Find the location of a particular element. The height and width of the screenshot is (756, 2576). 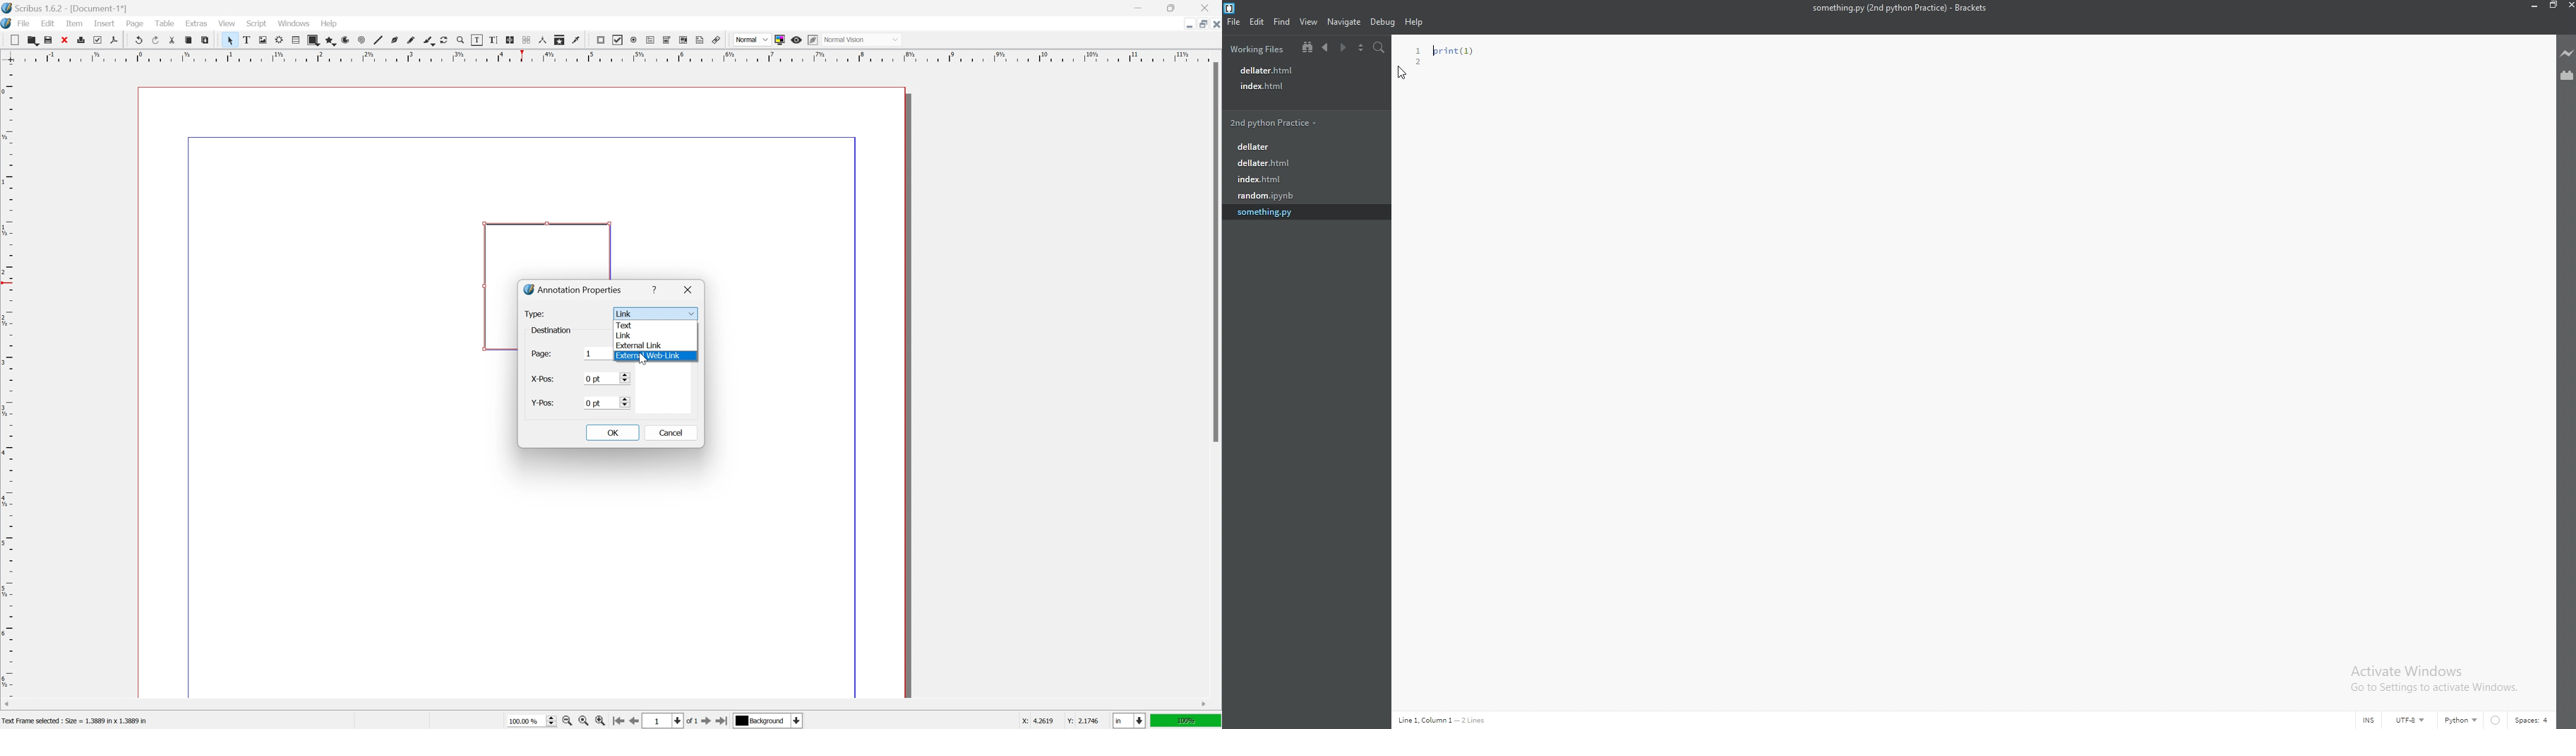

rotate item is located at coordinates (444, 40).